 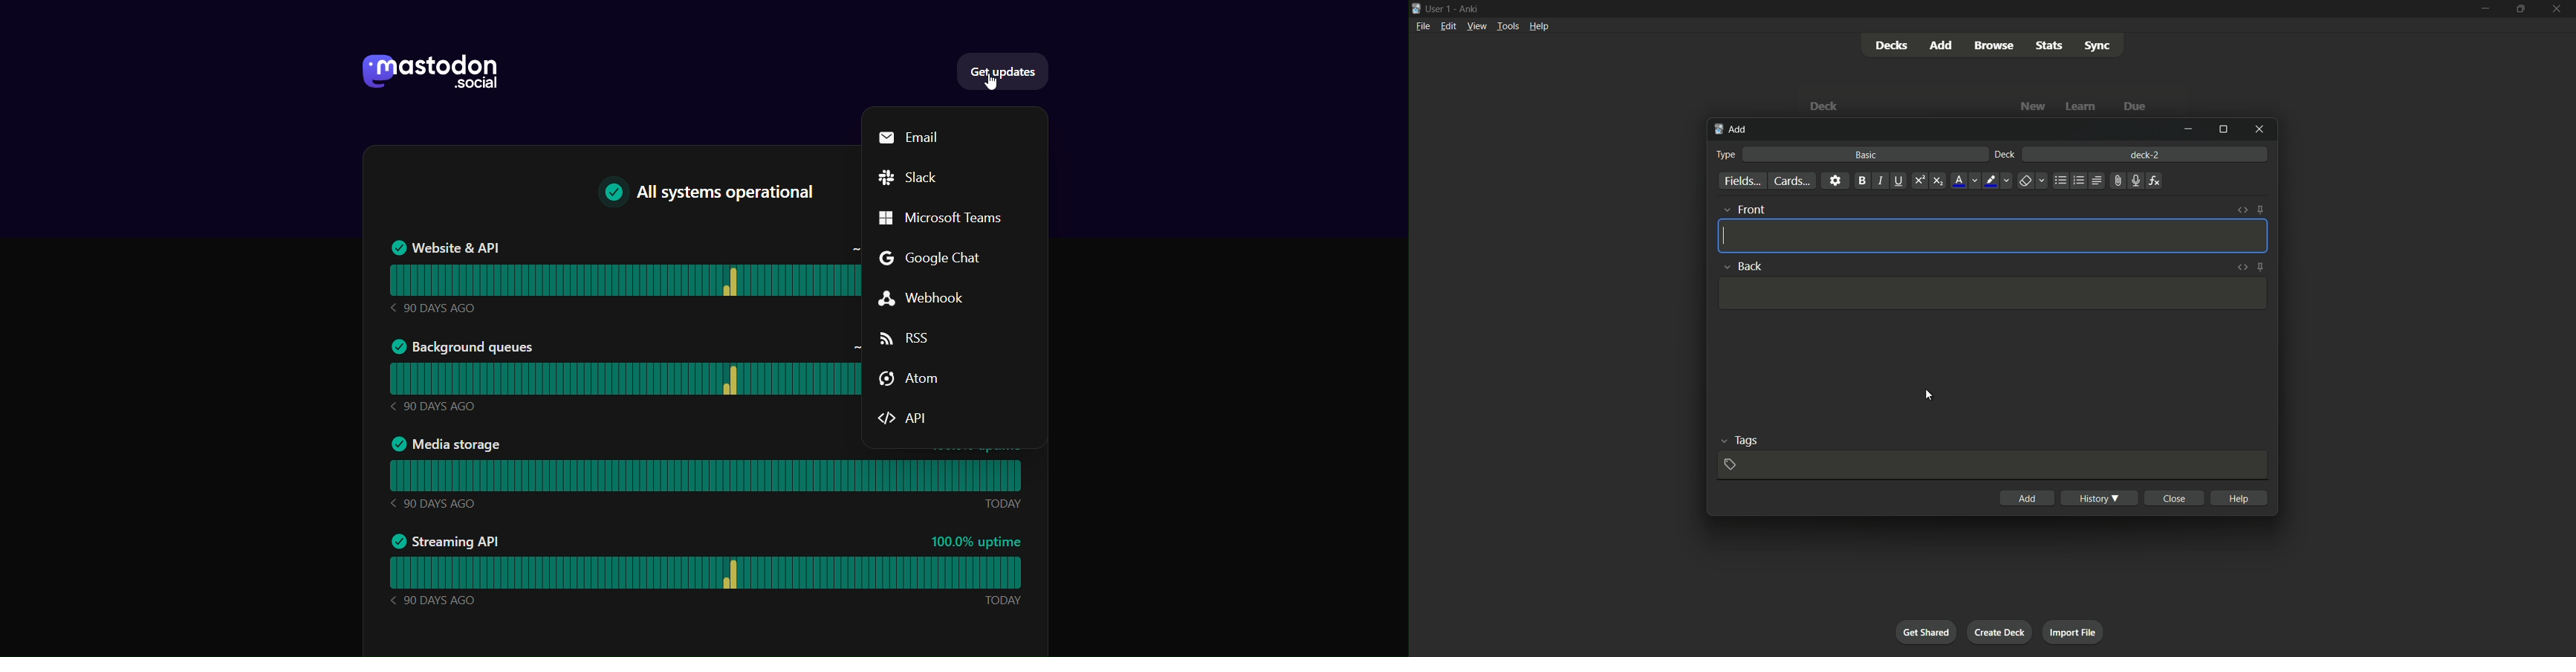 I want to click on basic, so click(x=1865, y=155).